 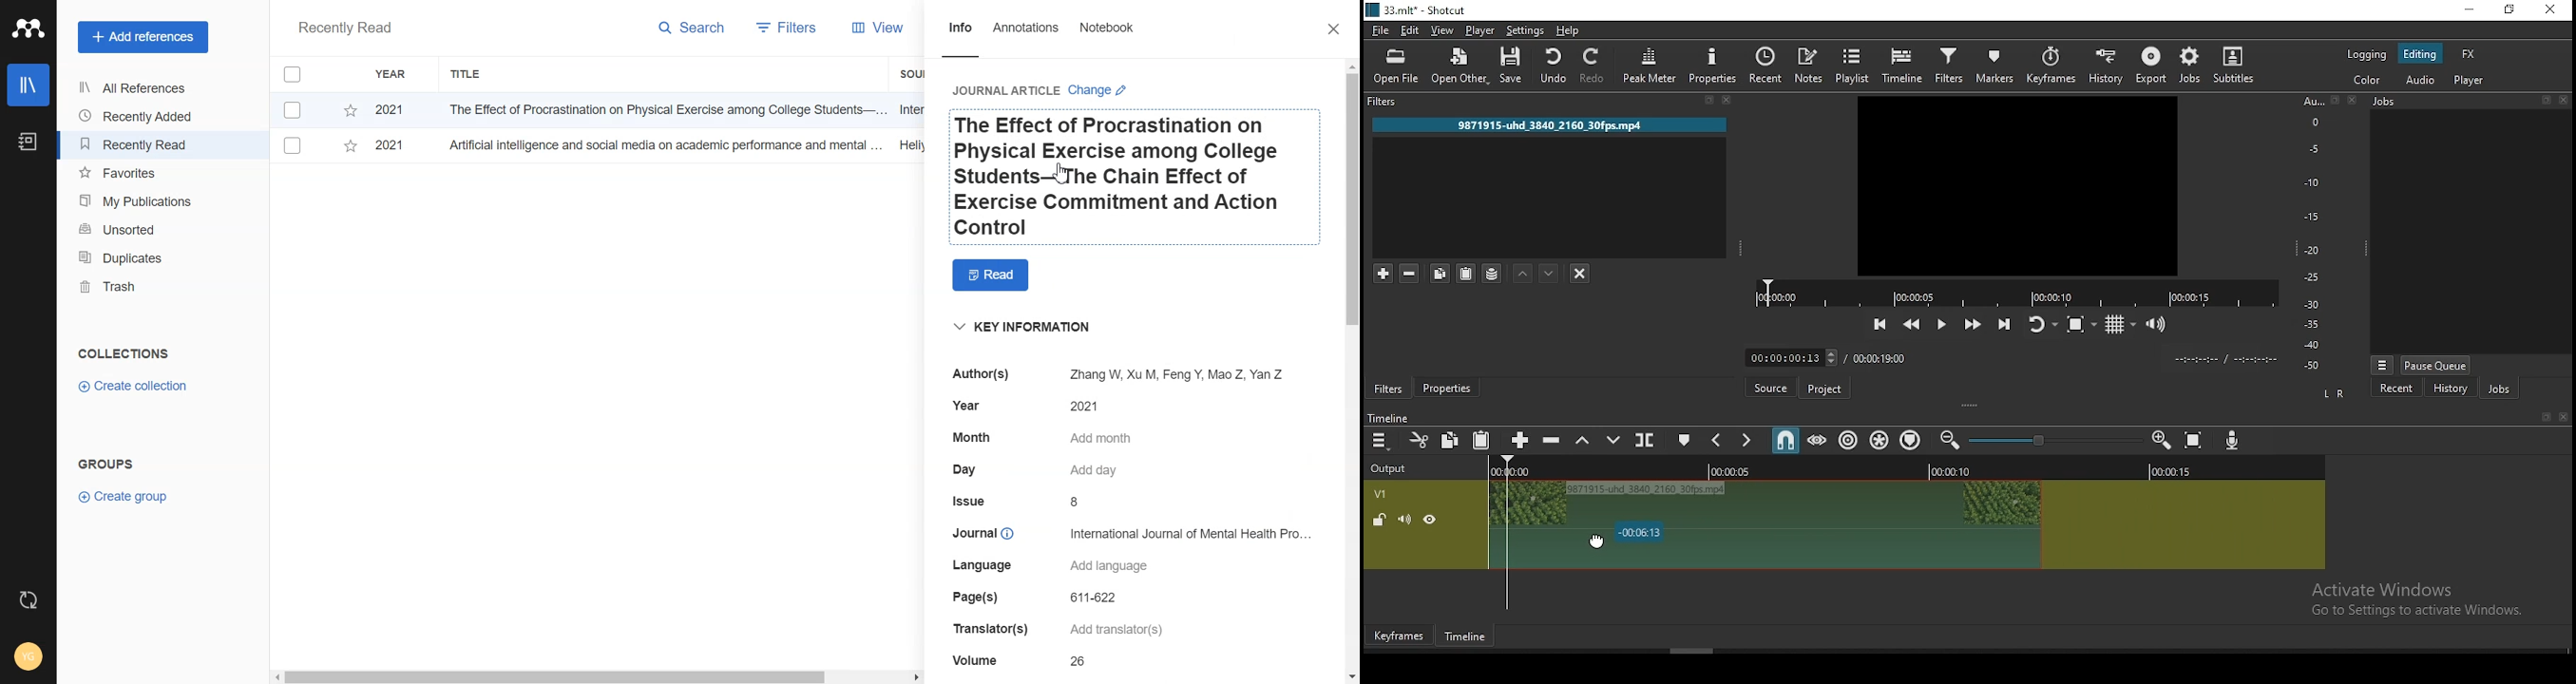 I want to click on Starred, so click(x=350, y=110).